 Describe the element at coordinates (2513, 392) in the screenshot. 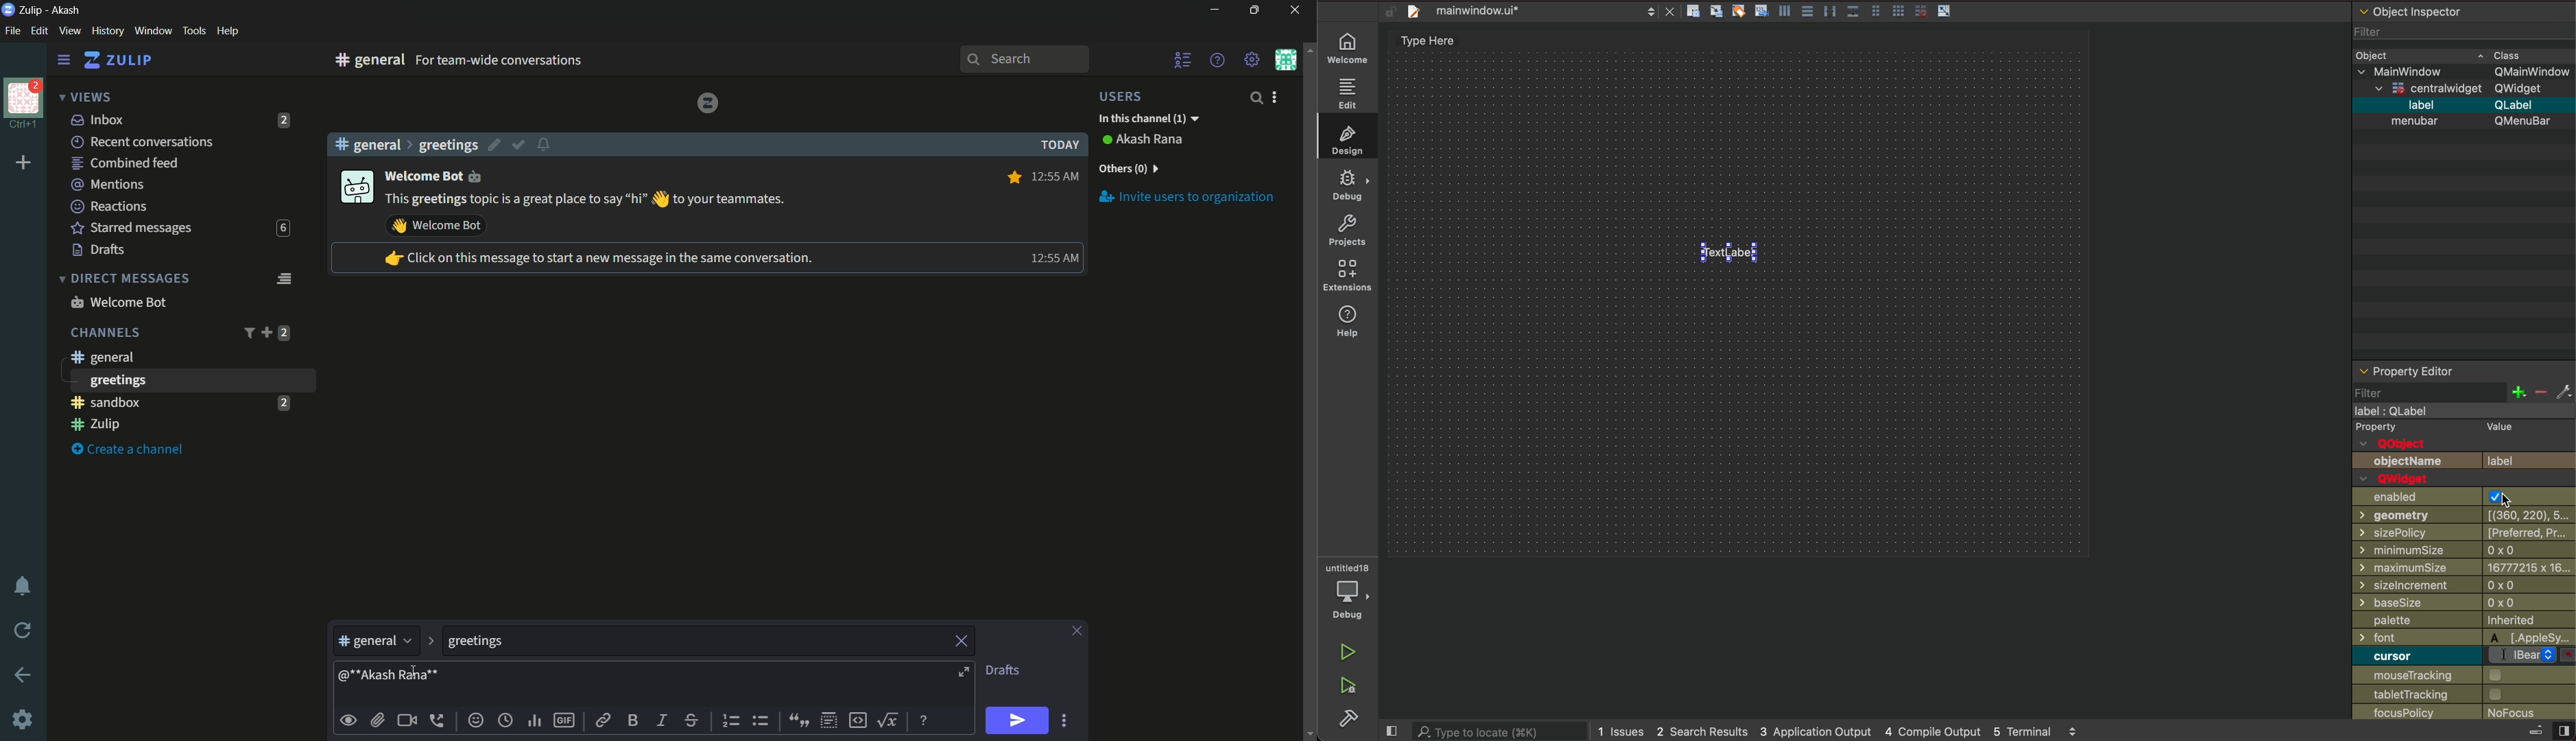

I see `increase` at that location.